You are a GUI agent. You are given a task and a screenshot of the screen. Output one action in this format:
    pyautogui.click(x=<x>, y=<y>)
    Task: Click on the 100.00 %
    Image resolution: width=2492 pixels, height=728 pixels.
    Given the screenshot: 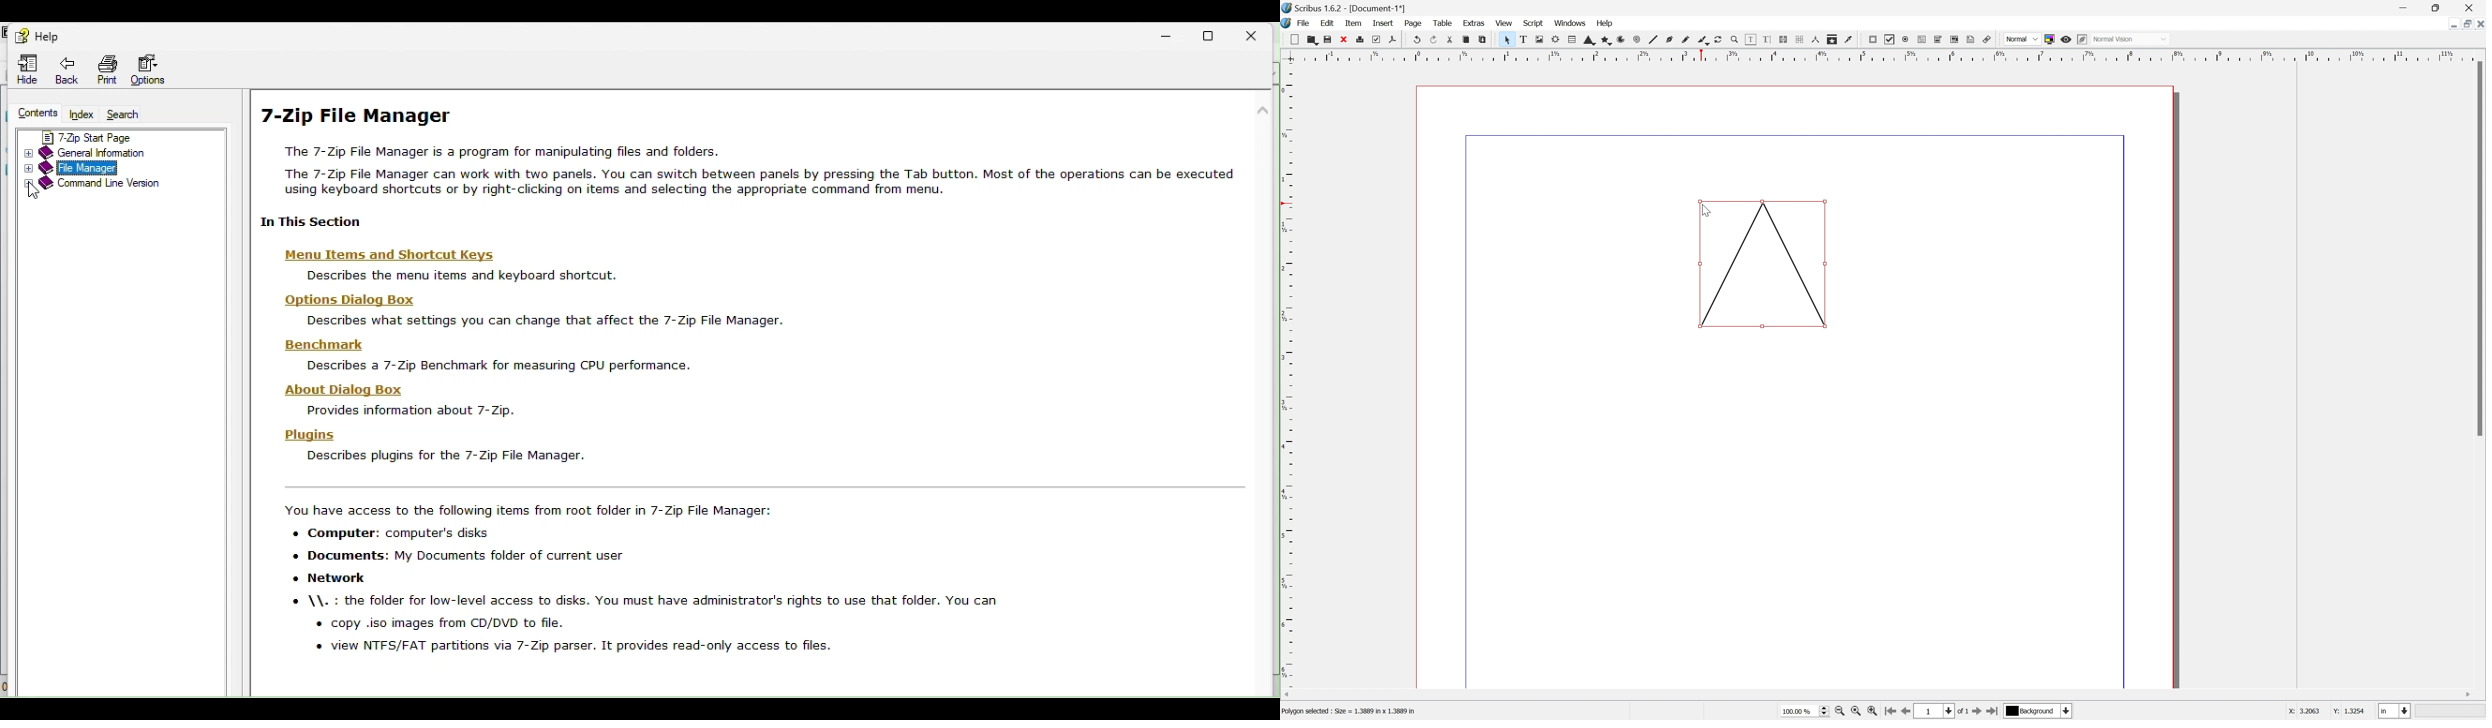 What is the action you would take?
    pyautogui.click(x=1799, y=712)
    